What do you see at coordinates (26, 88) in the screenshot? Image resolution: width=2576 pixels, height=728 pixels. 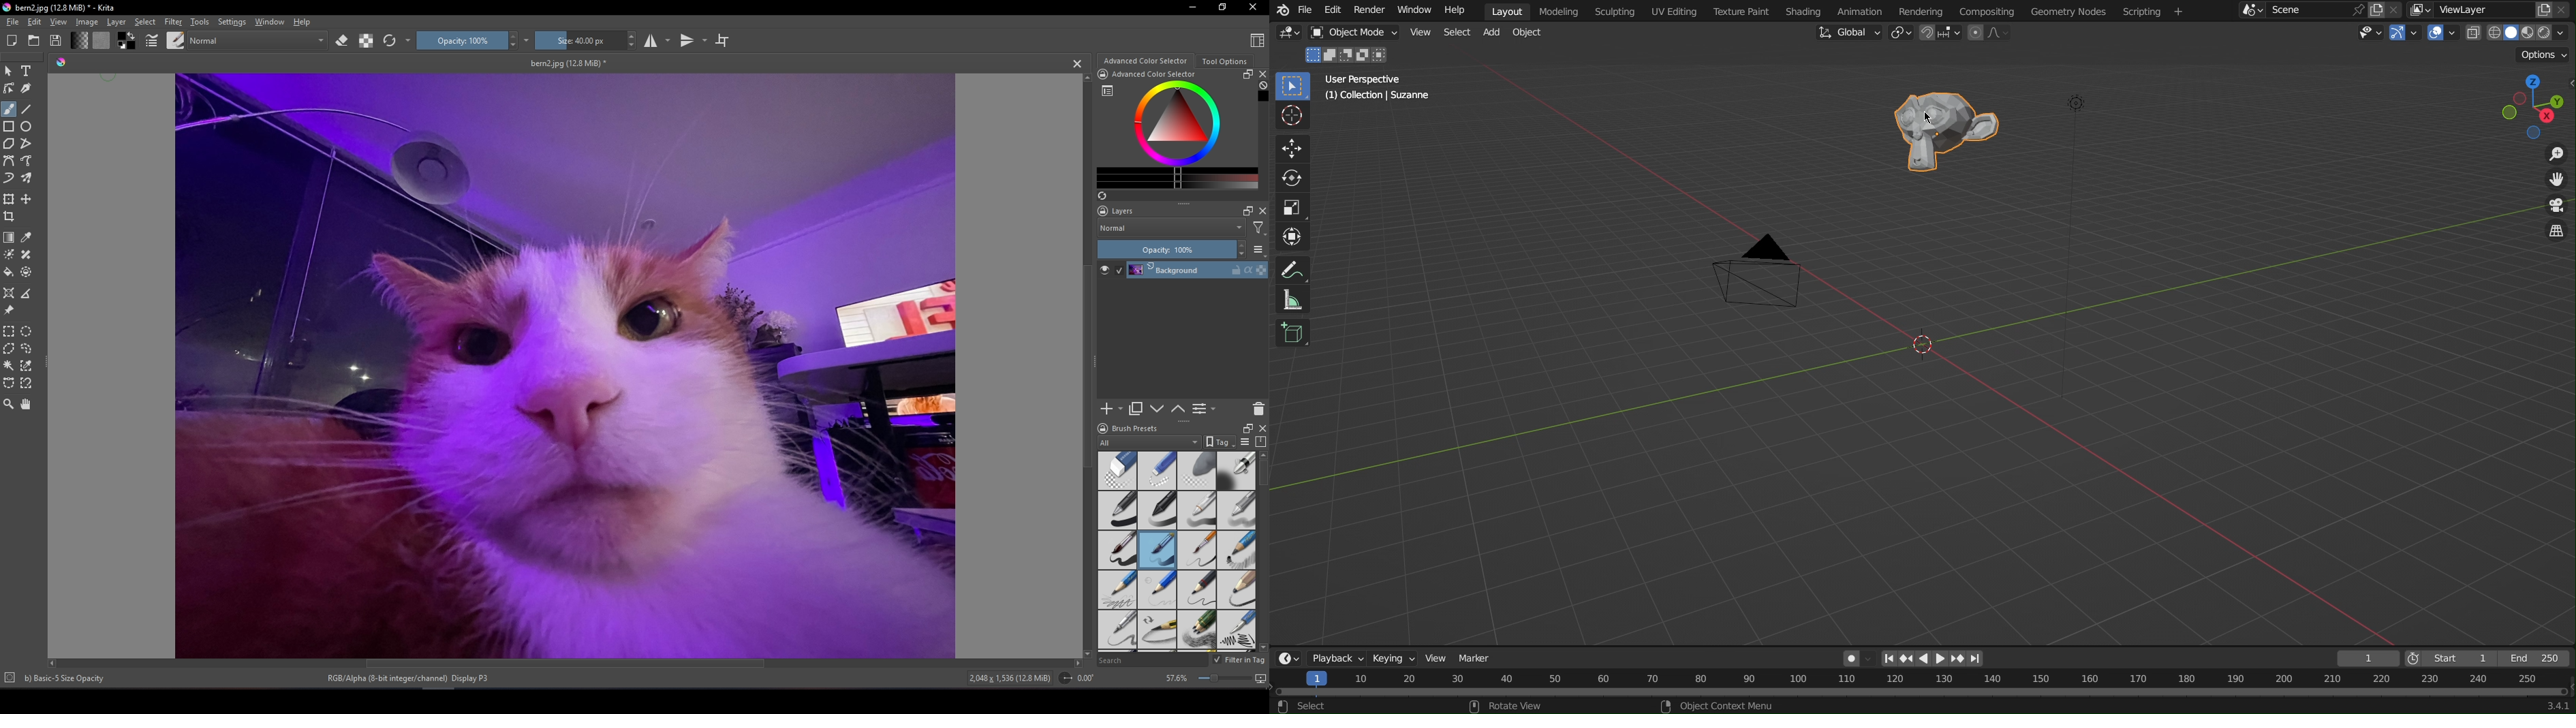 I see `Calligraphy` at bounding box center [26, 88].